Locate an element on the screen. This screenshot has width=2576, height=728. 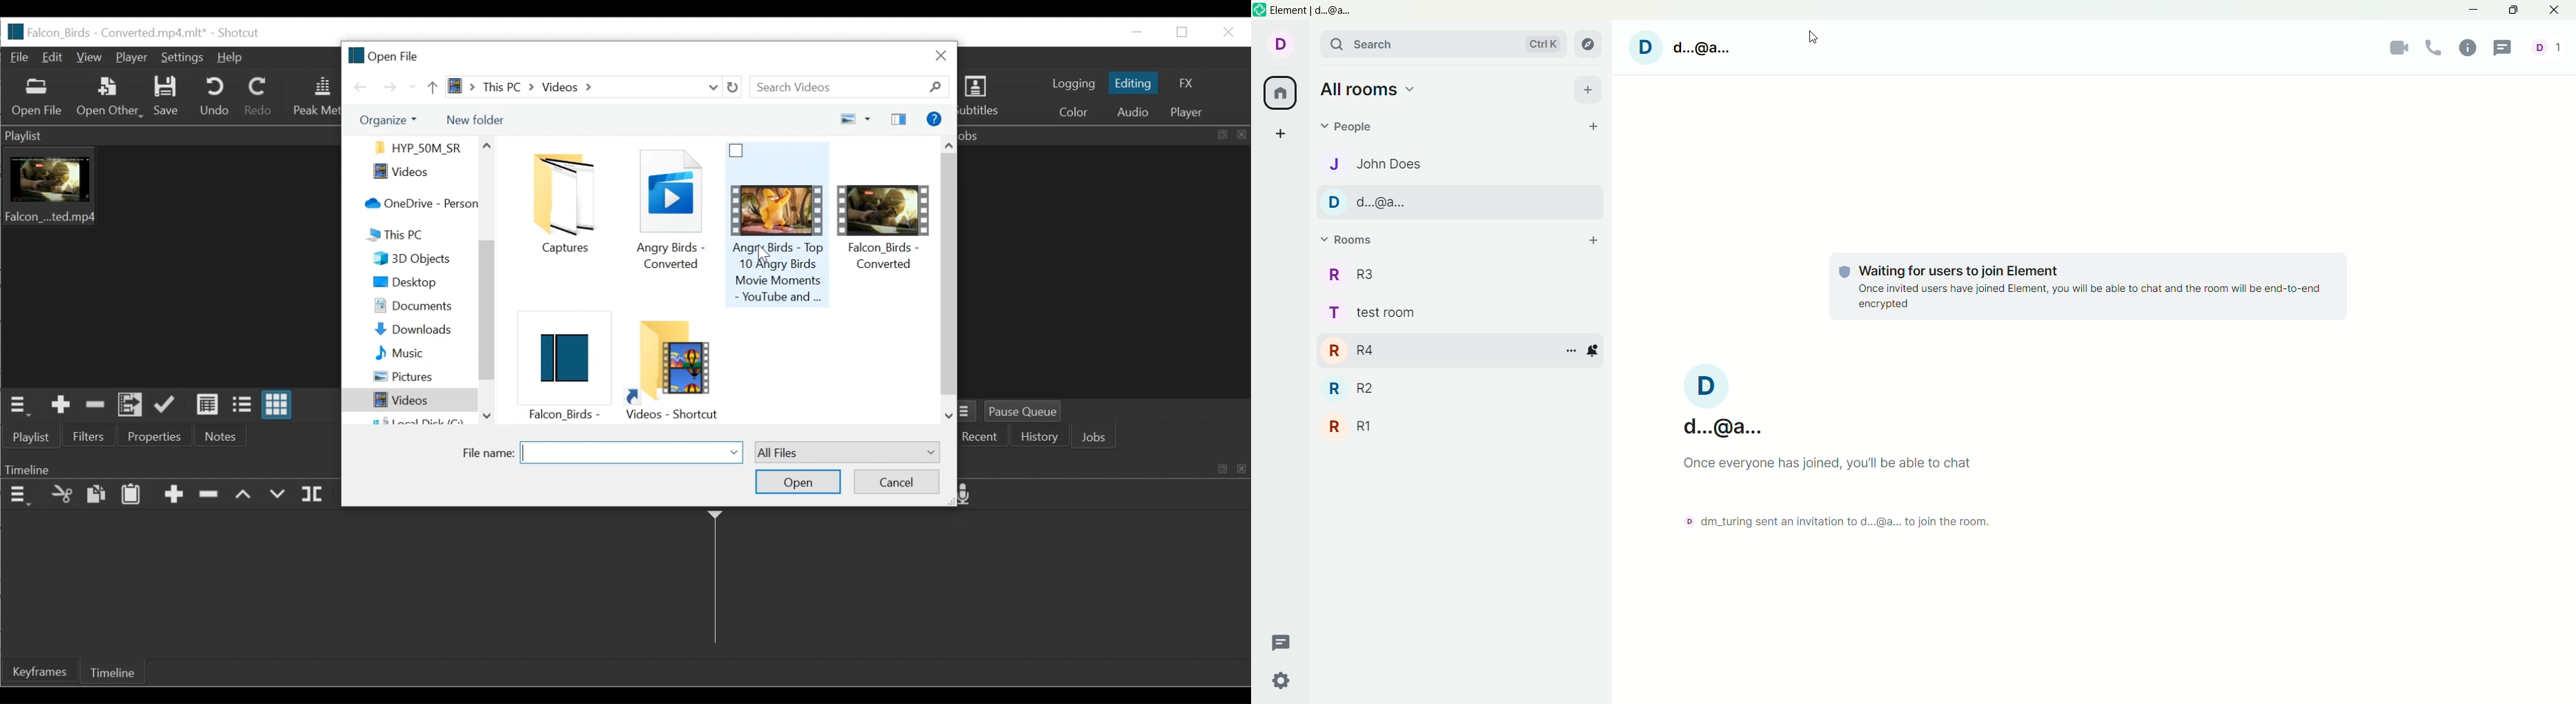
threads is located at coordinates (2511, 48).